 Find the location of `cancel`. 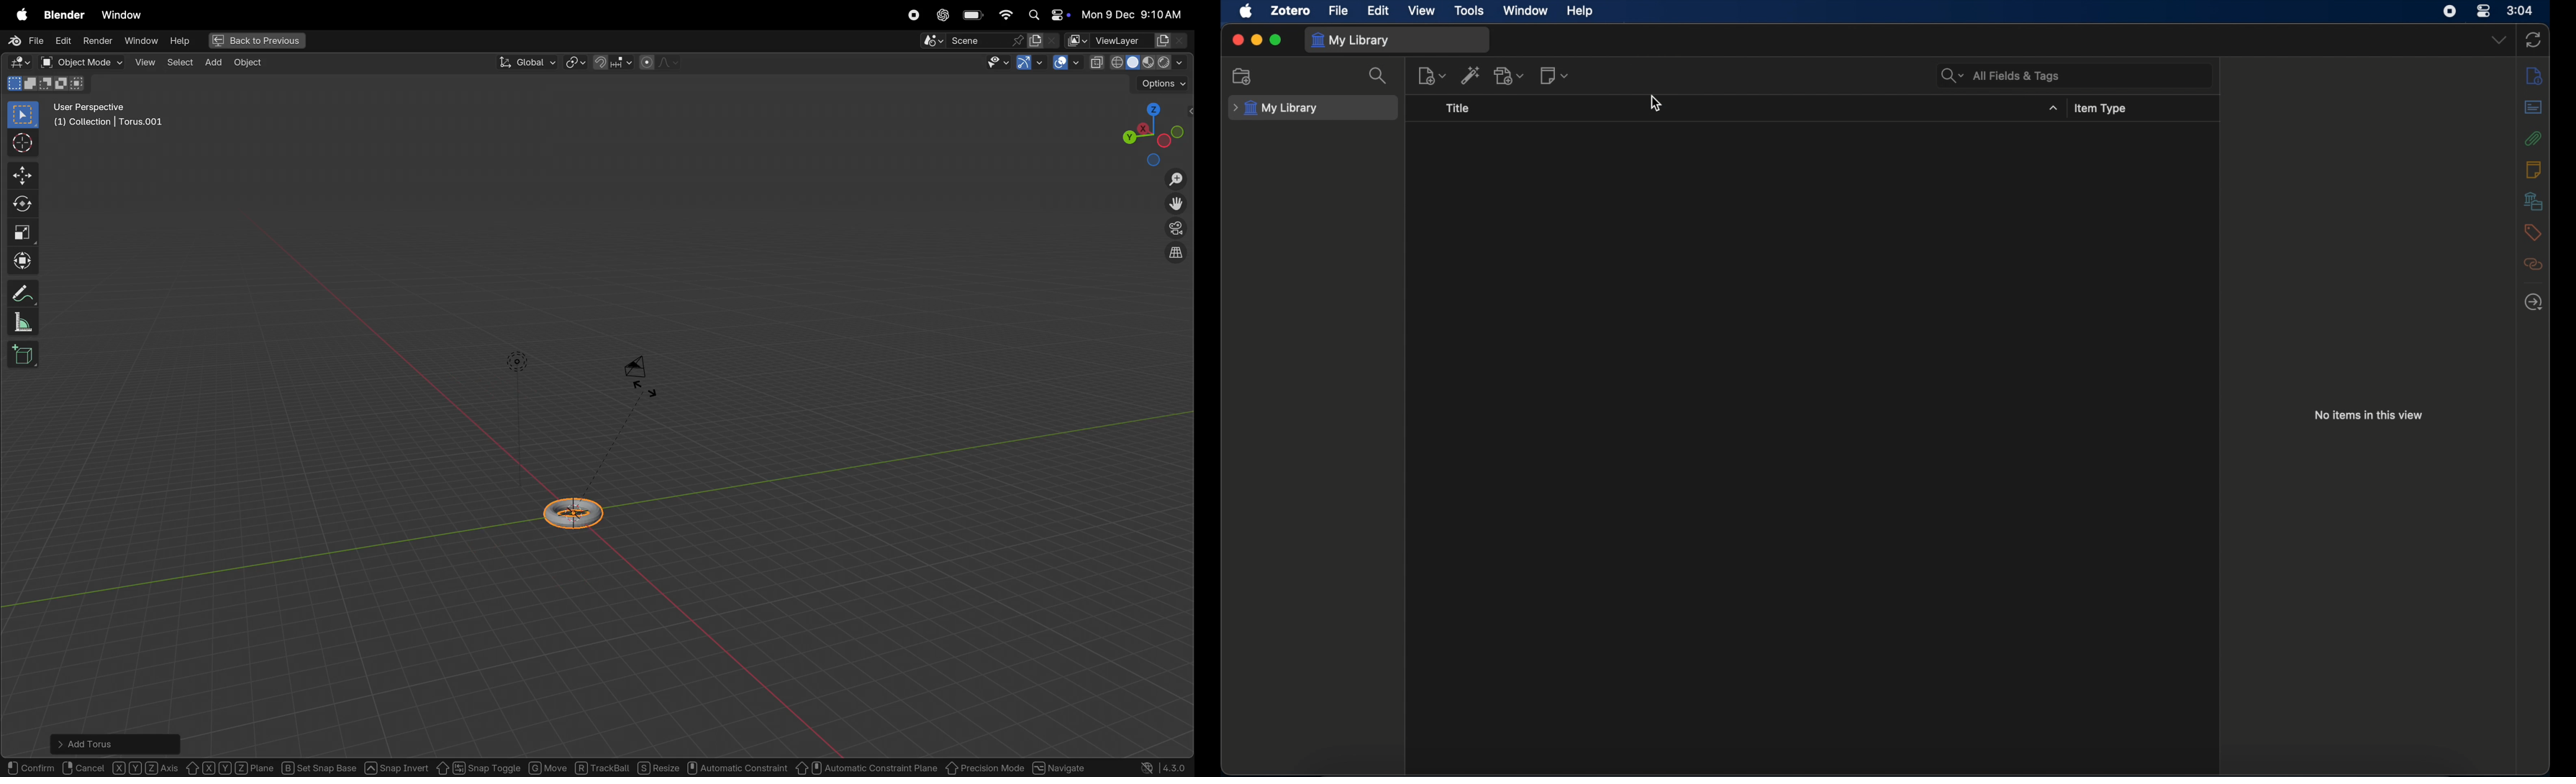

cancel is located at coordinates (85, 766).